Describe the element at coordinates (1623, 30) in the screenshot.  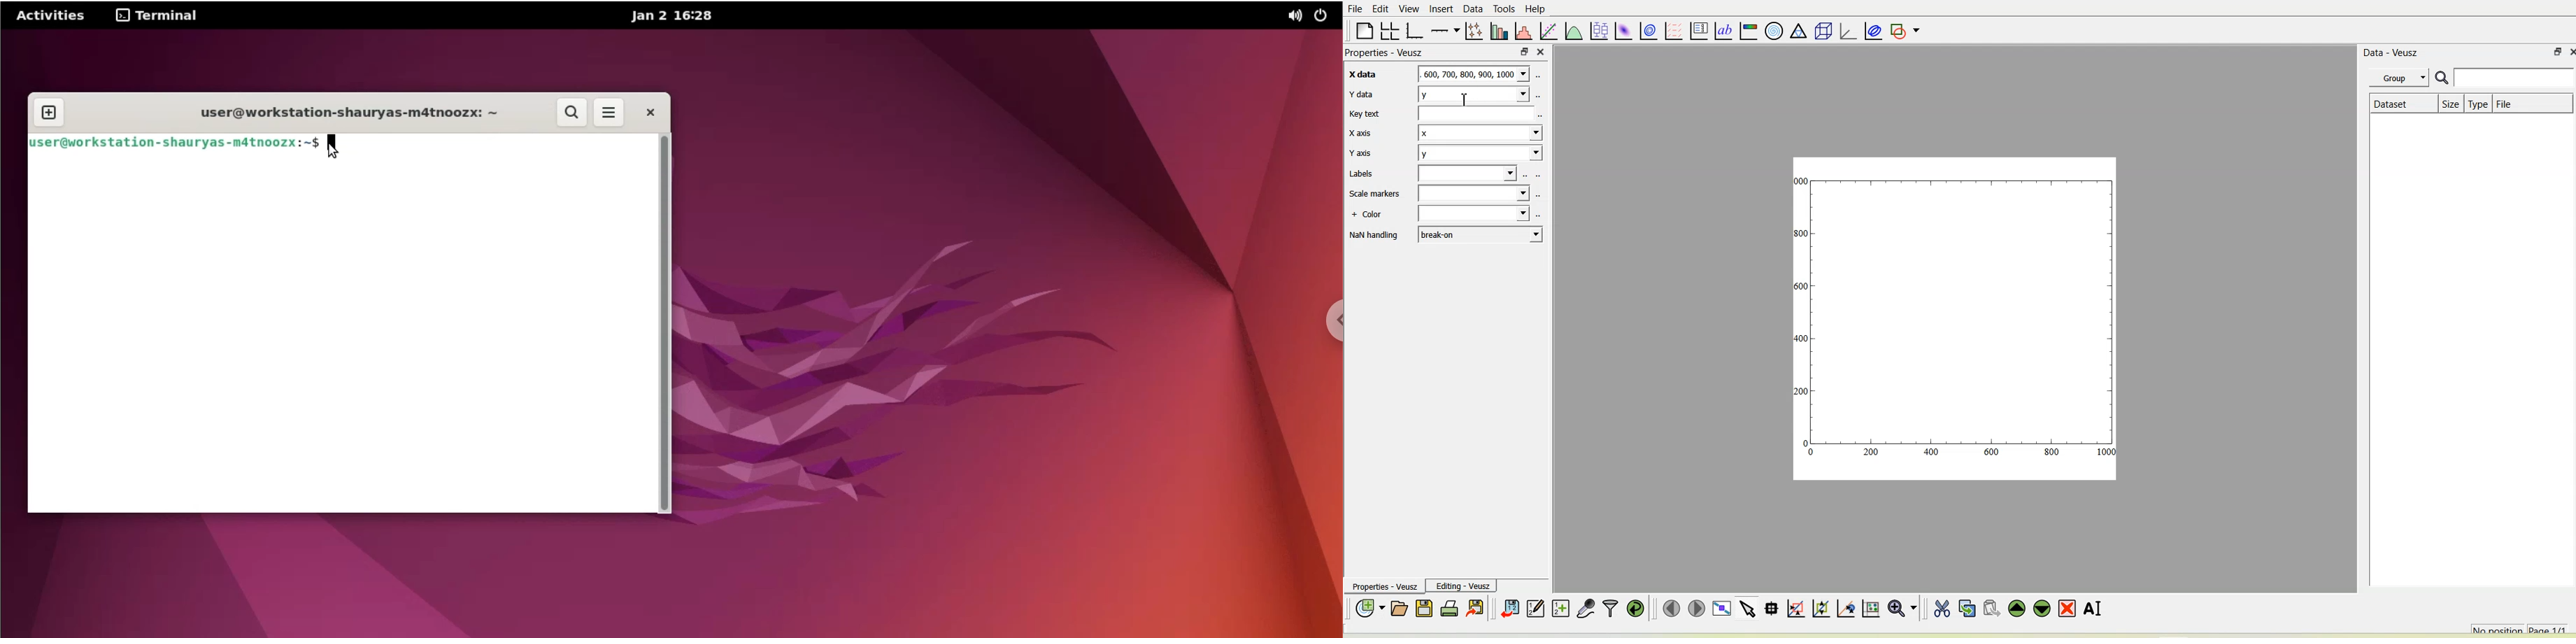
I see `Plot a 2d dataset as an image` at that location.